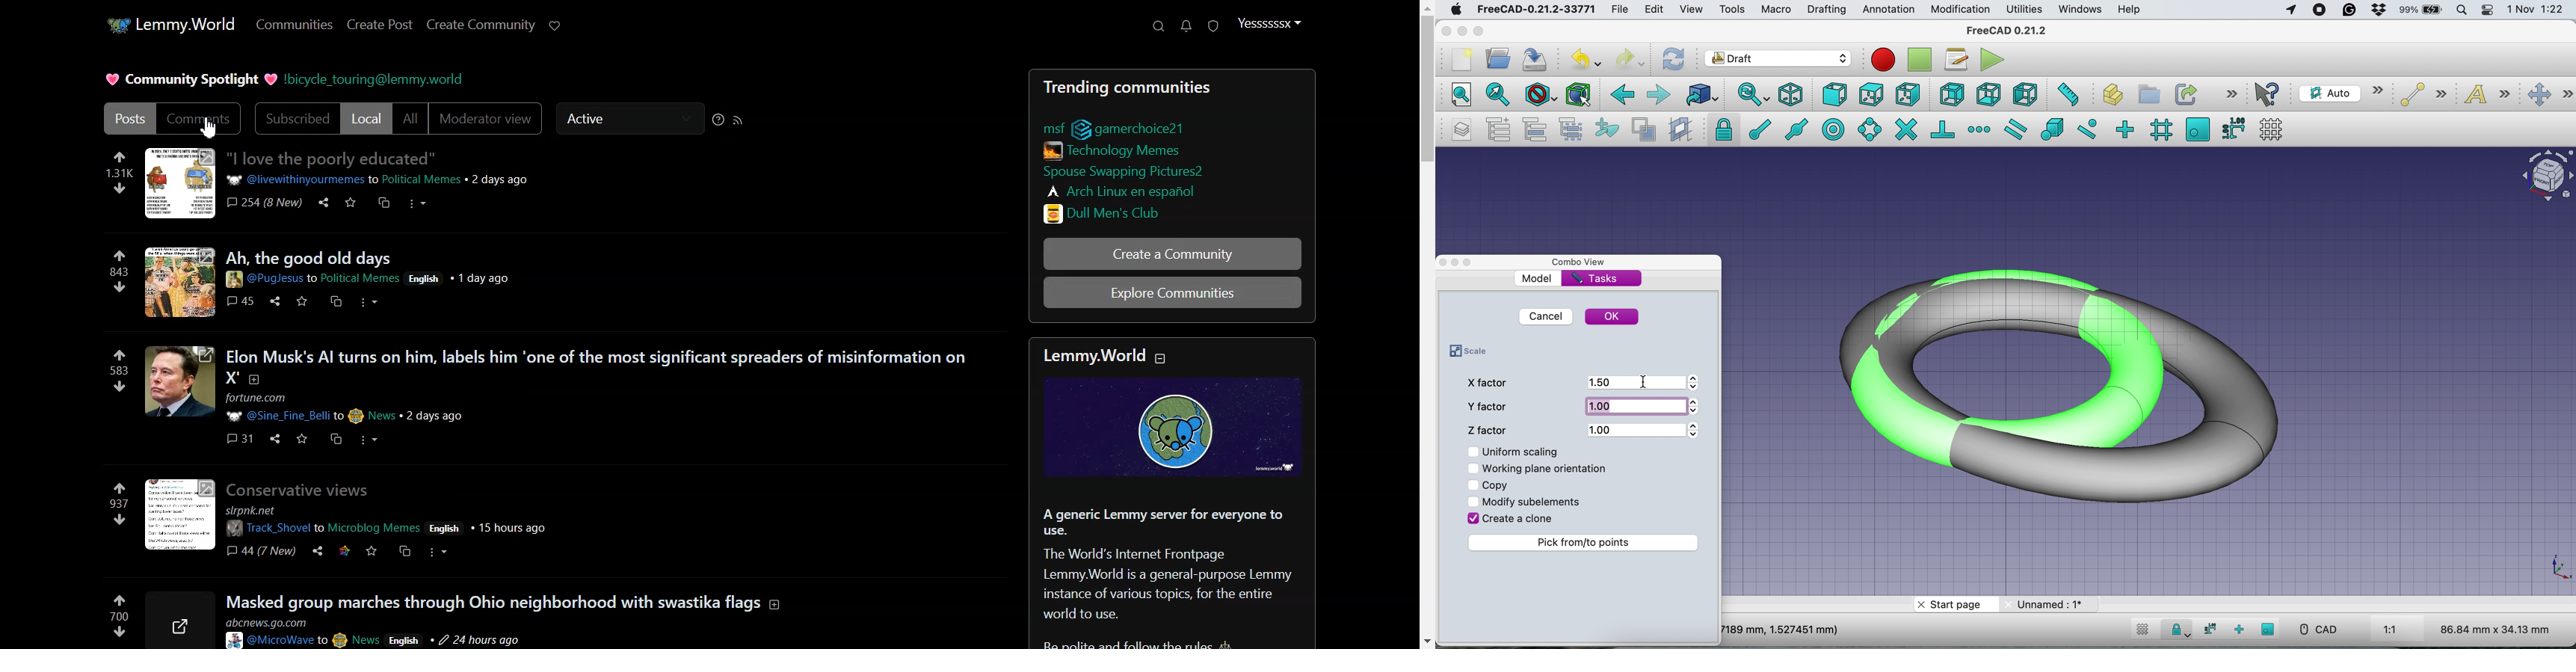 This screenshot has width=2576, height=672. I want to click on drafting, so click(1826, 10).